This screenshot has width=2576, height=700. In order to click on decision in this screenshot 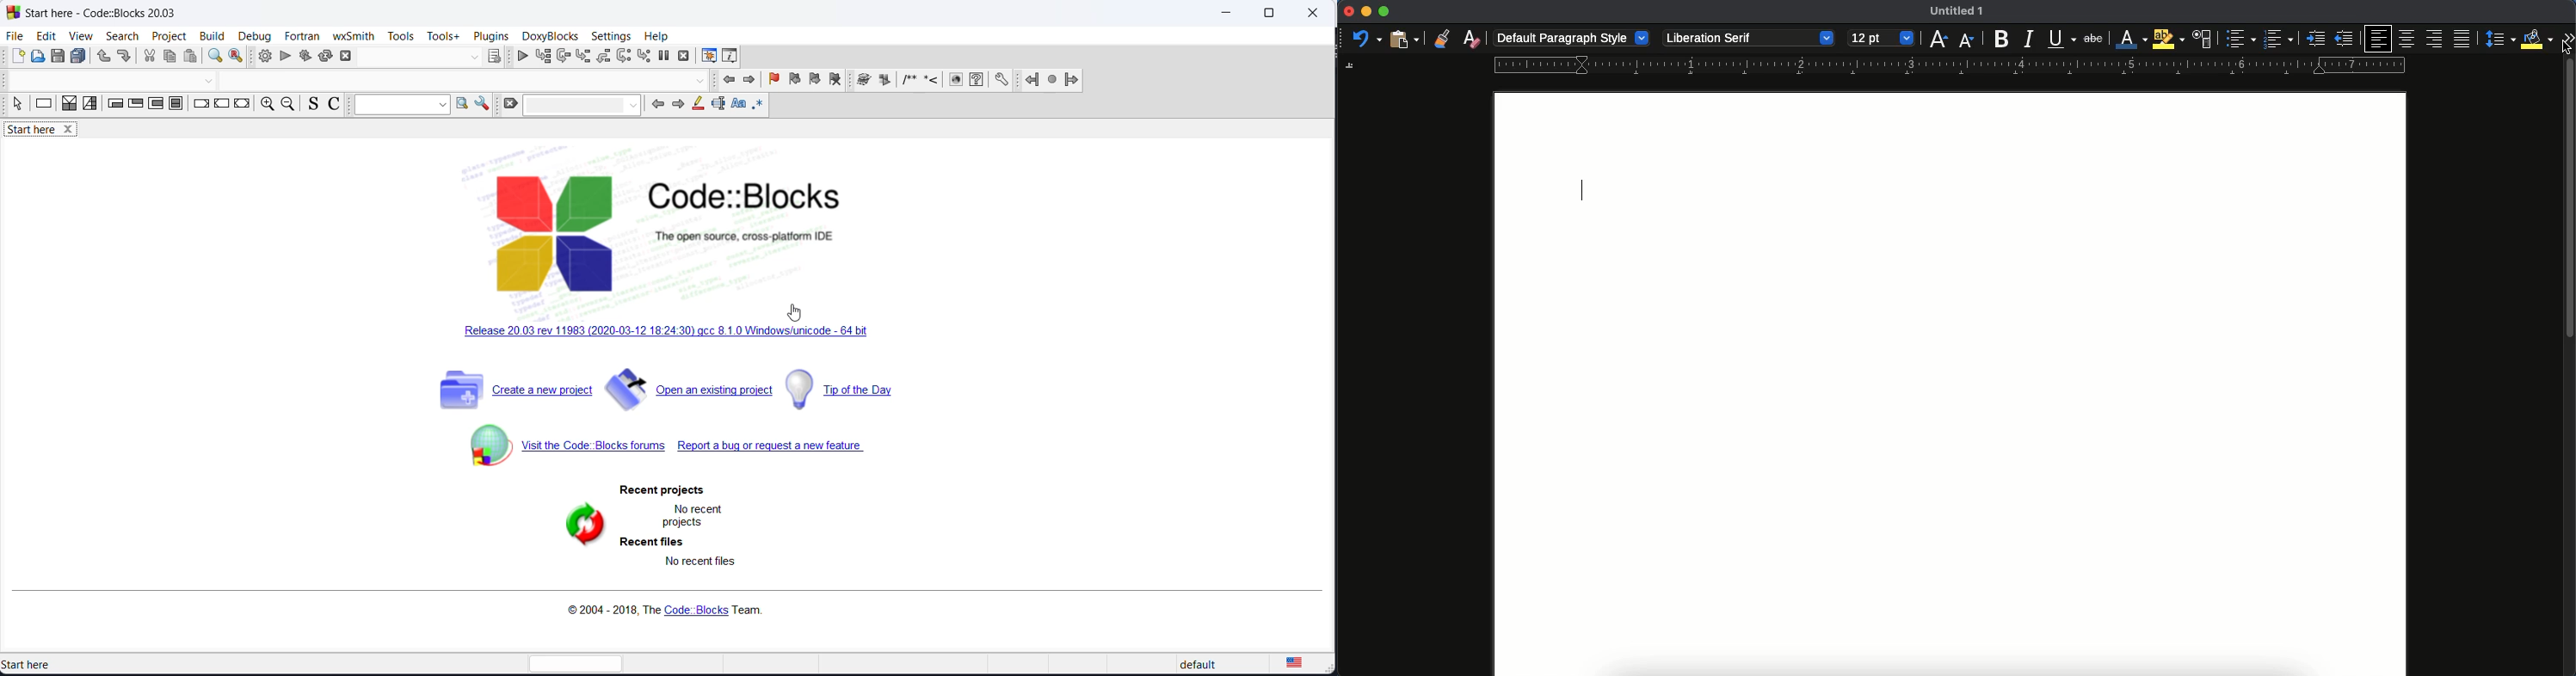, I will do `click(70, 107)`.